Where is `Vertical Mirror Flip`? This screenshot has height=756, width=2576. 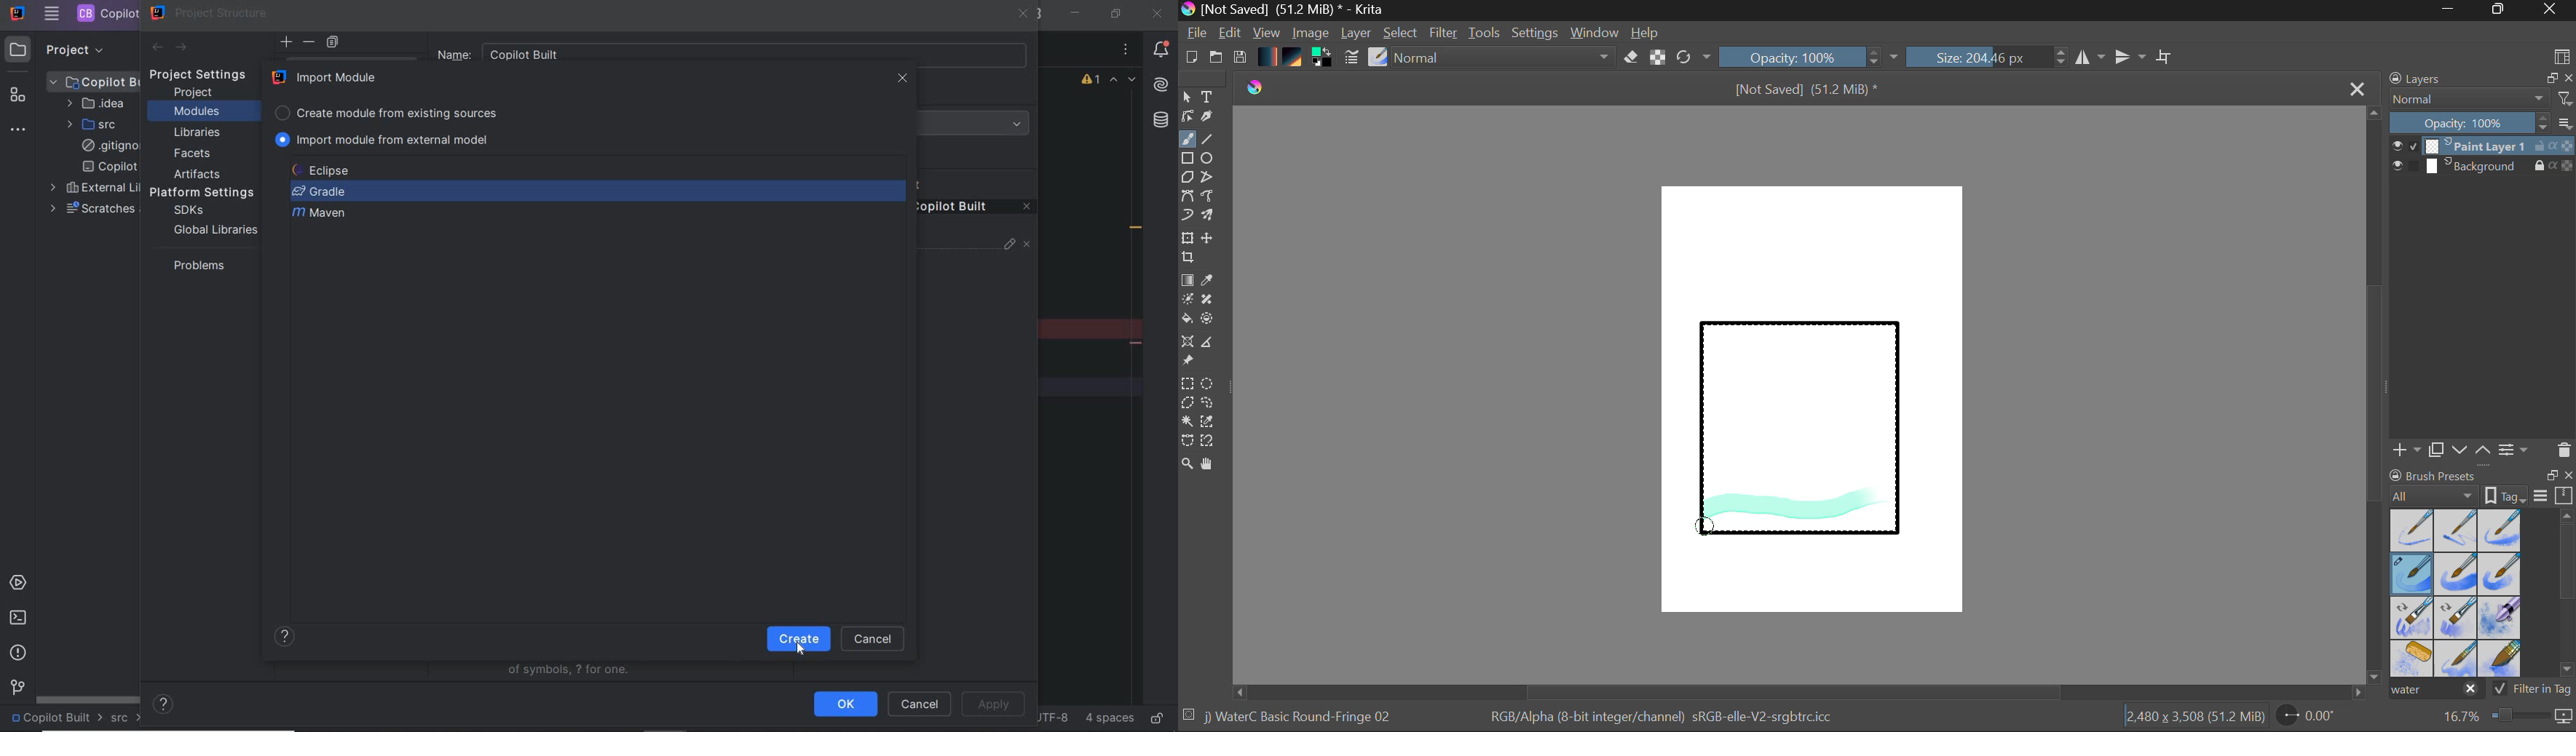
Vertical Mirror Flip is located at coordinates (2090, 57).